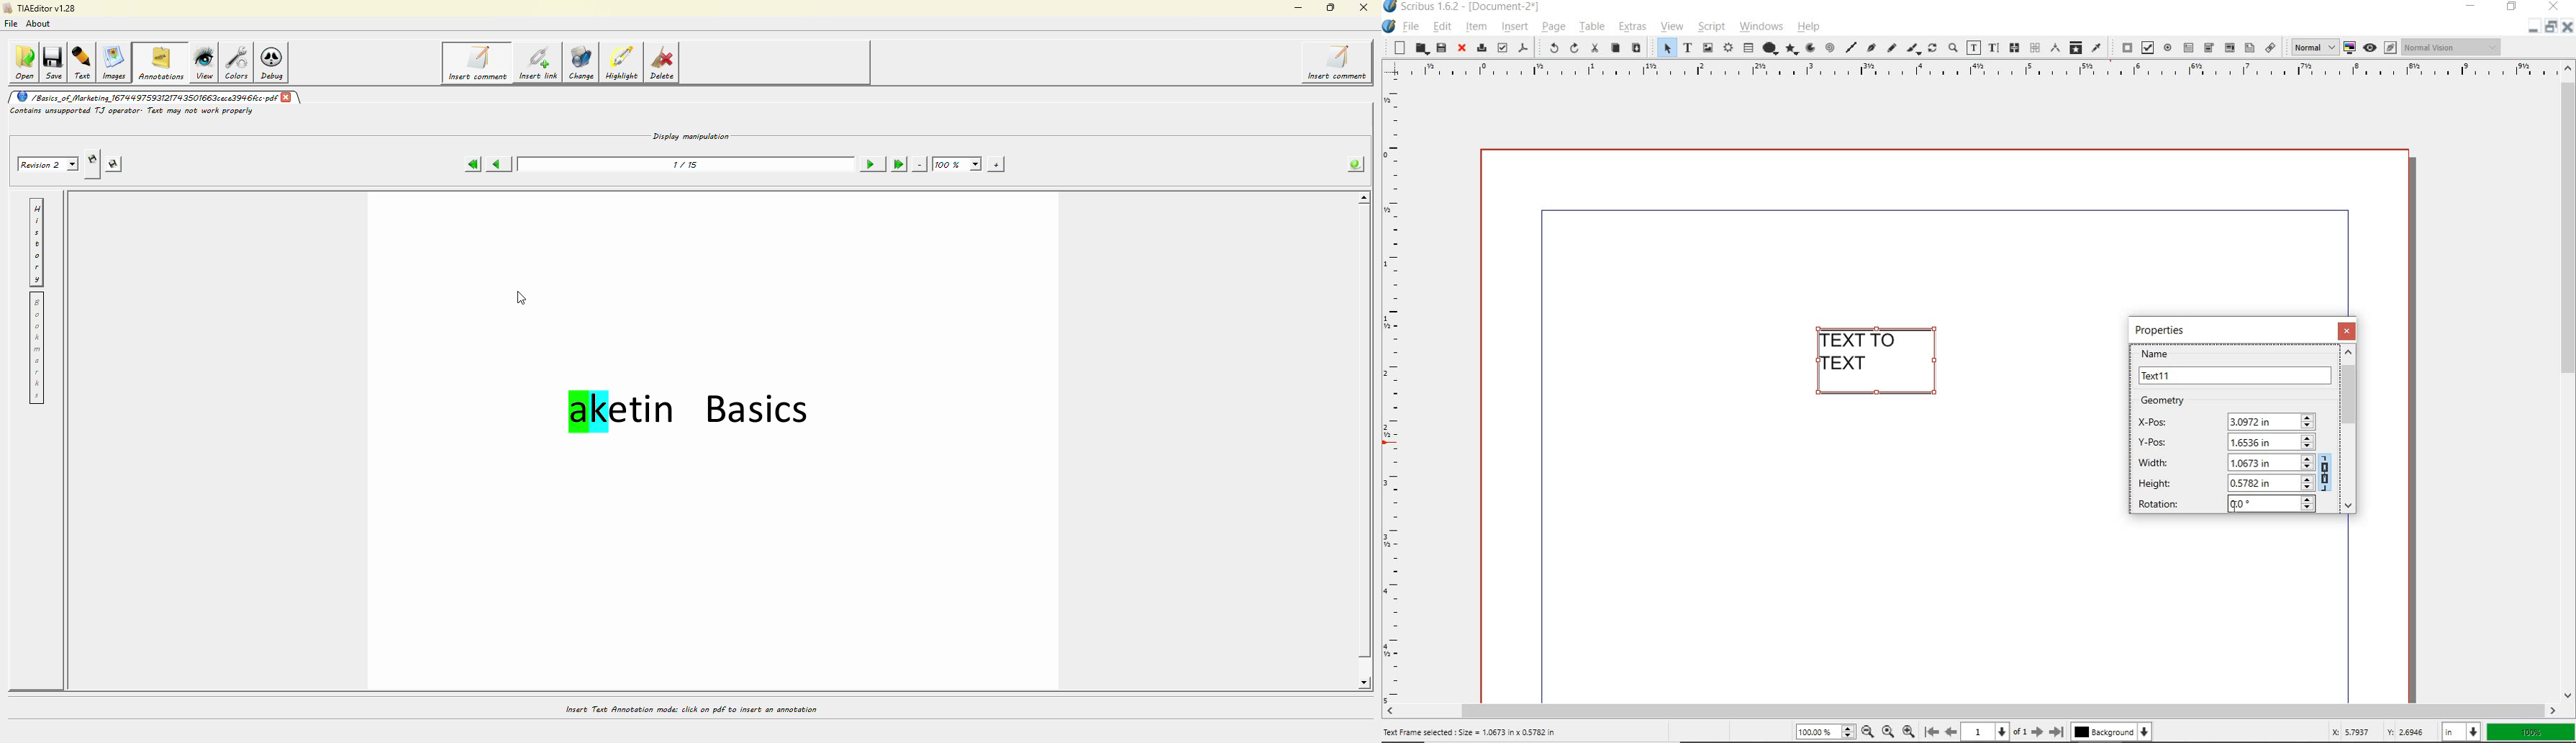  Describe the element at coordinates (1914, 48) in the screenshot. I see `calligraphic line` at that location.